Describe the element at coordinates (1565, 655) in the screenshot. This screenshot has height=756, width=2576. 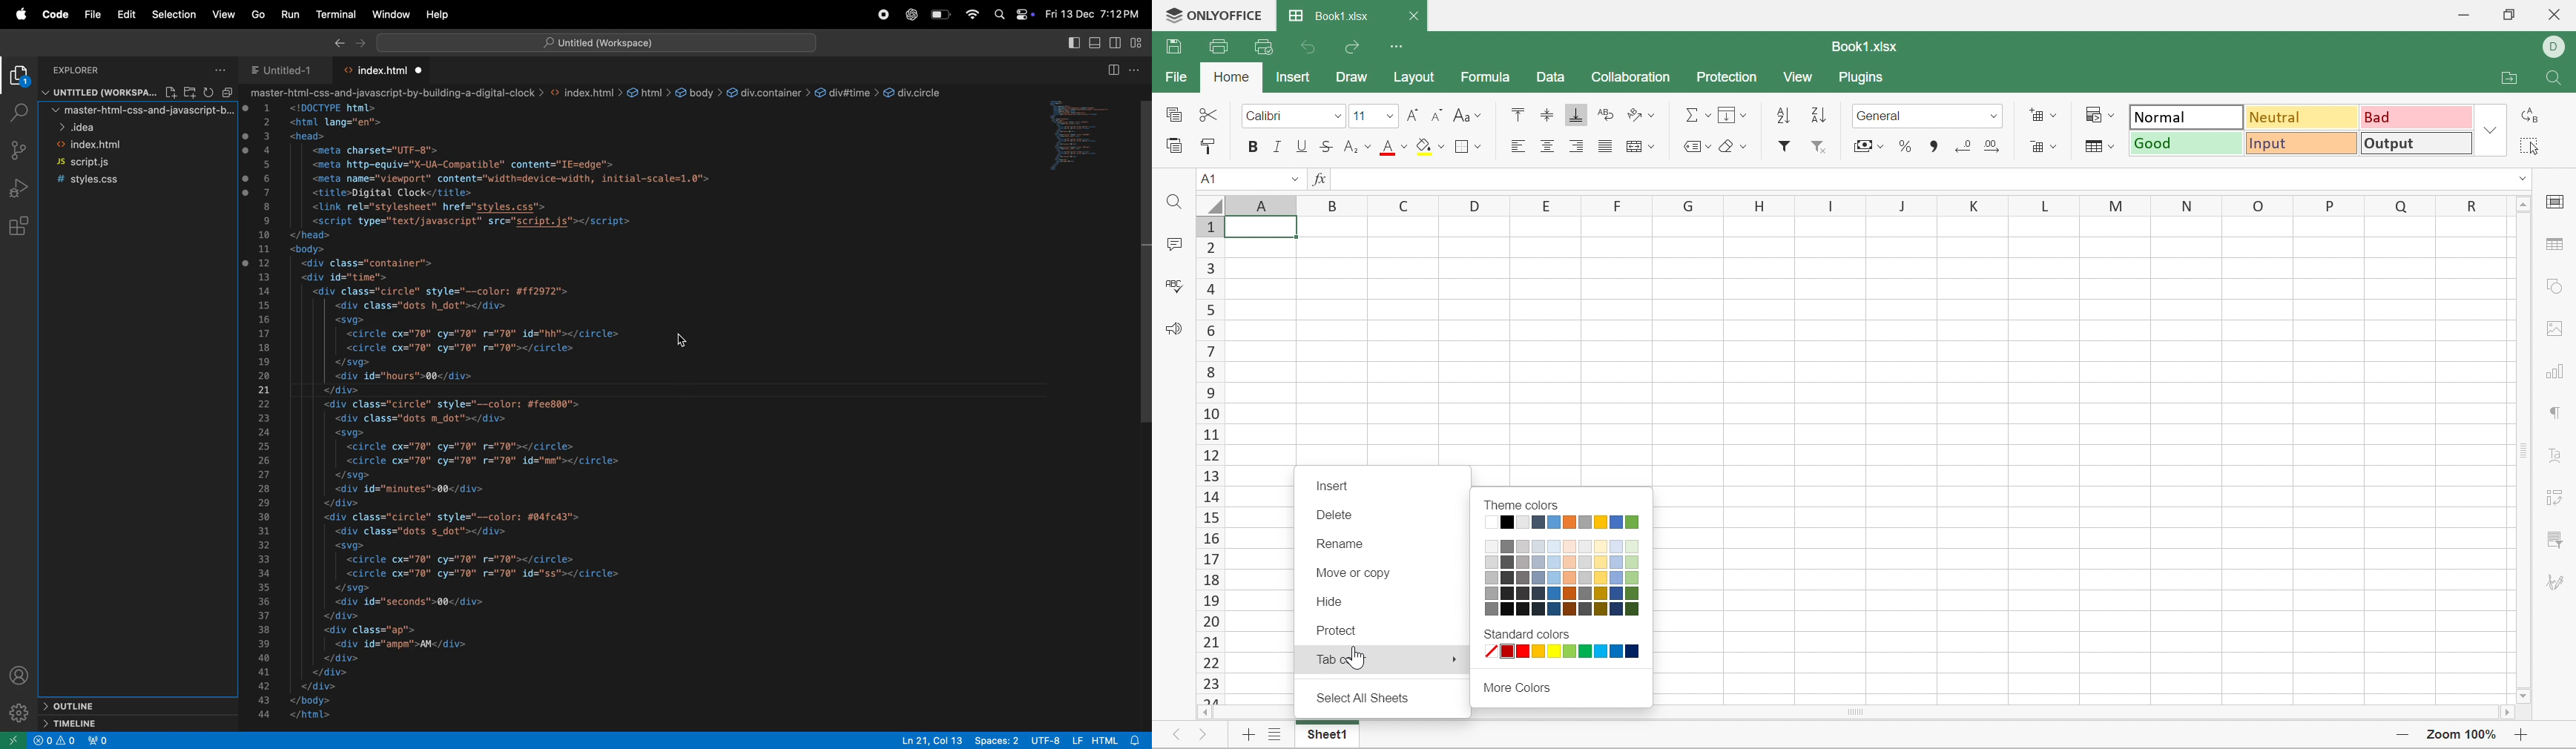
I see `Standard colors` at that location.